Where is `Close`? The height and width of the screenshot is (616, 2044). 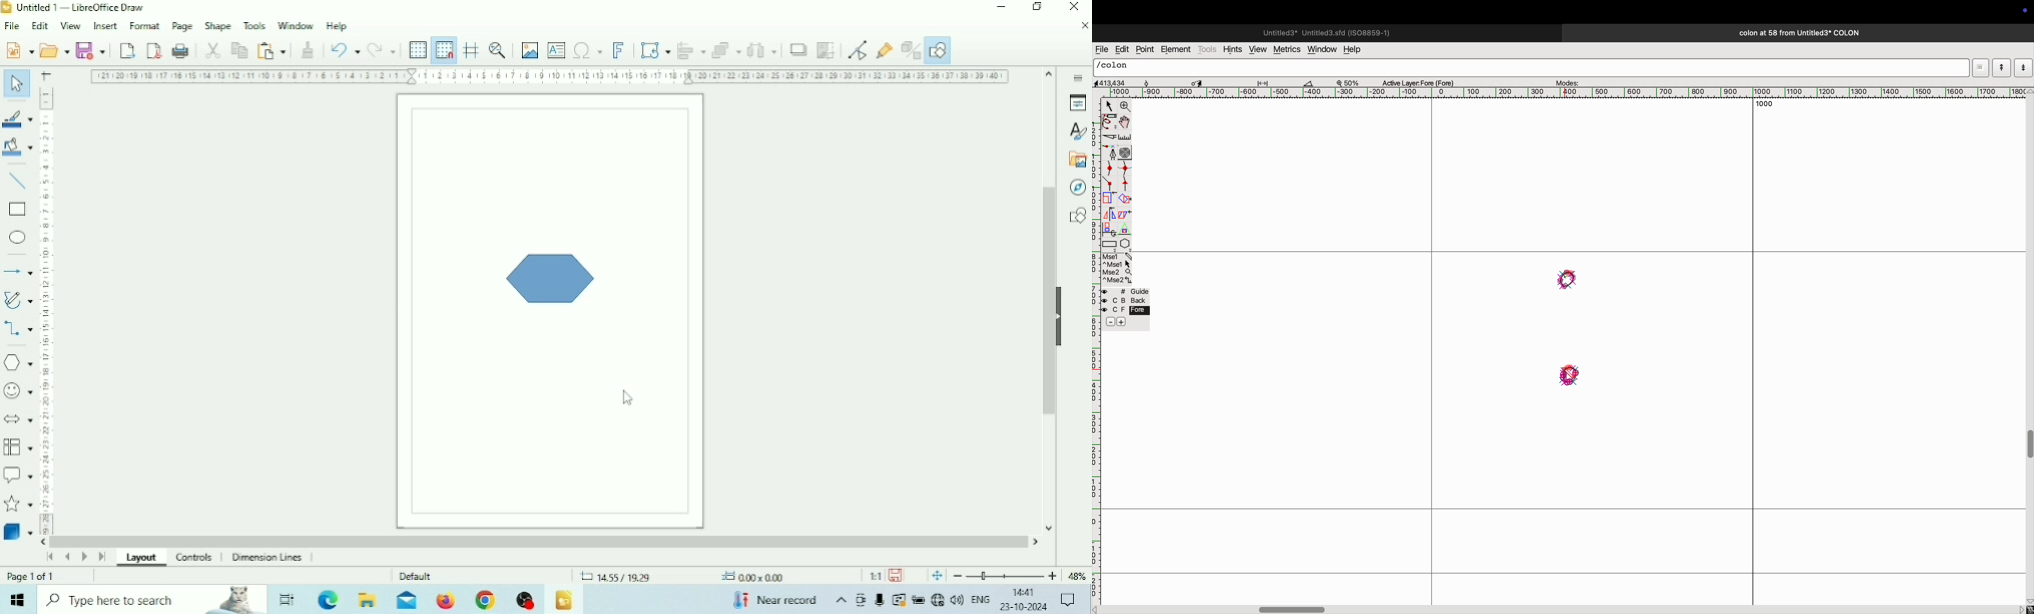
Close is located at coordinates (1073, 7).